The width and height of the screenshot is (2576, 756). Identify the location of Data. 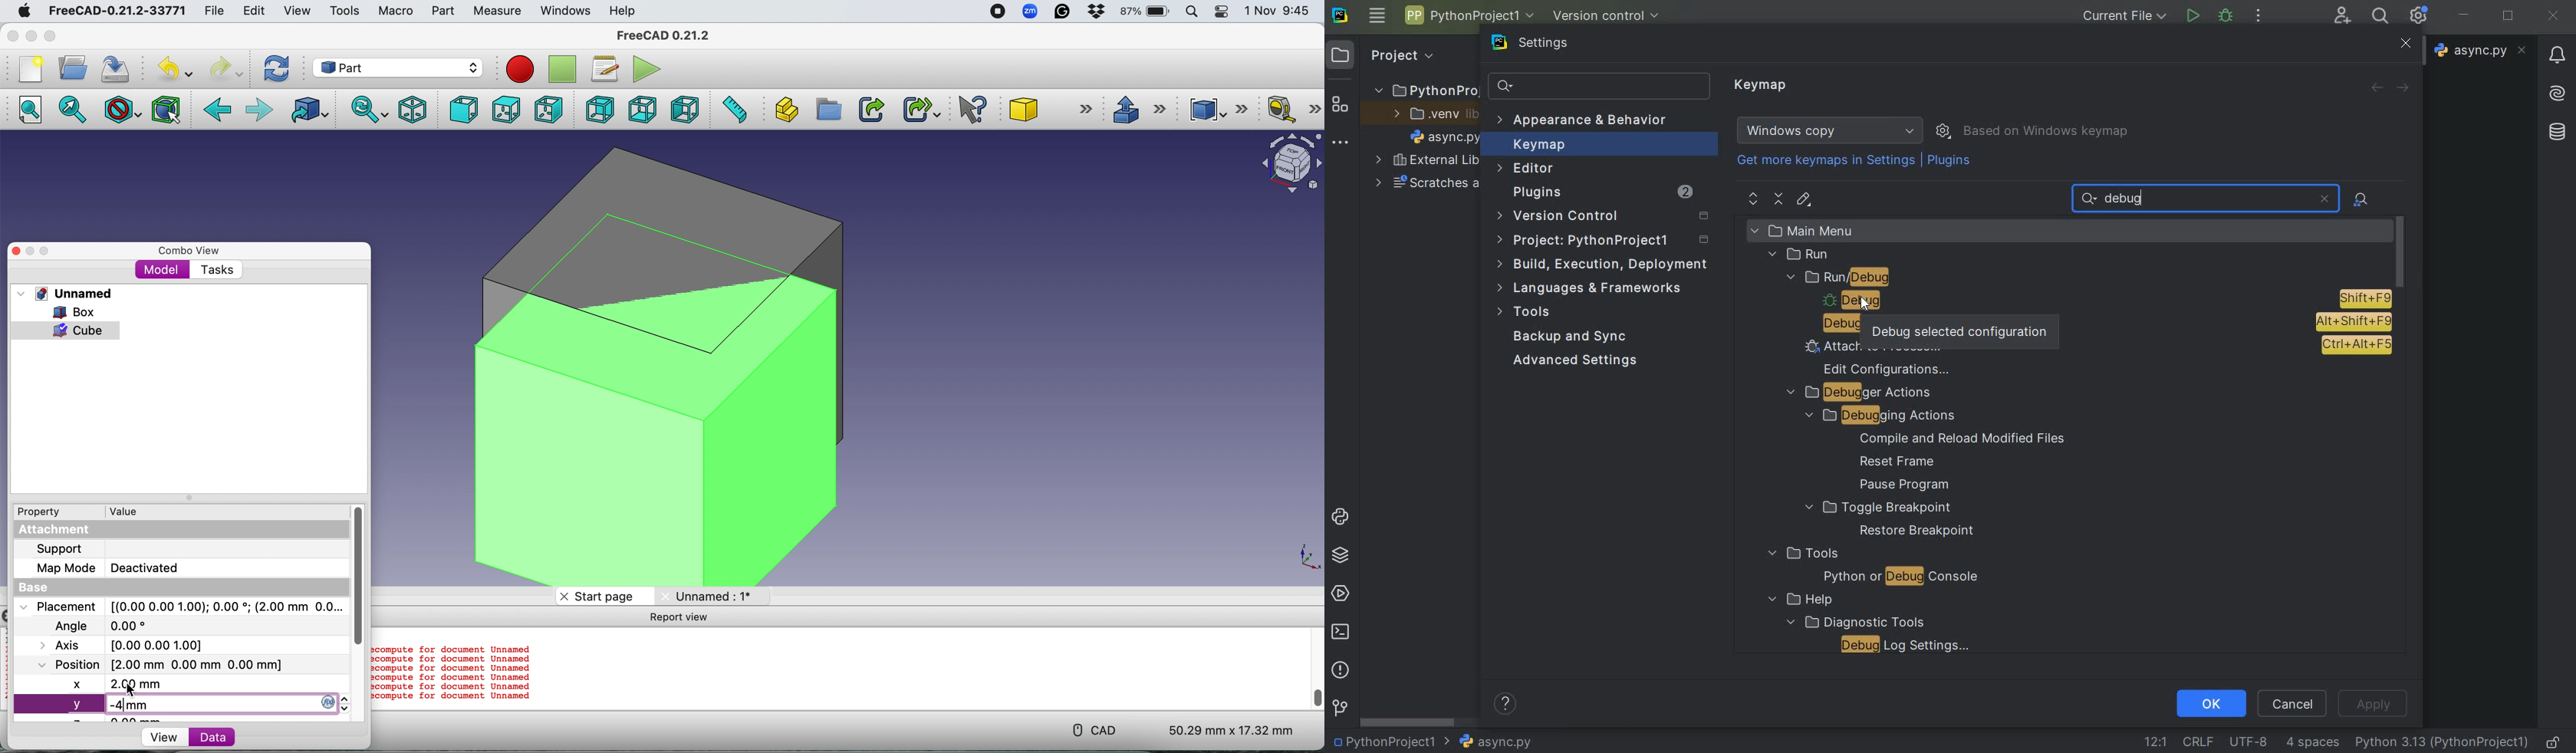
(236, 738).